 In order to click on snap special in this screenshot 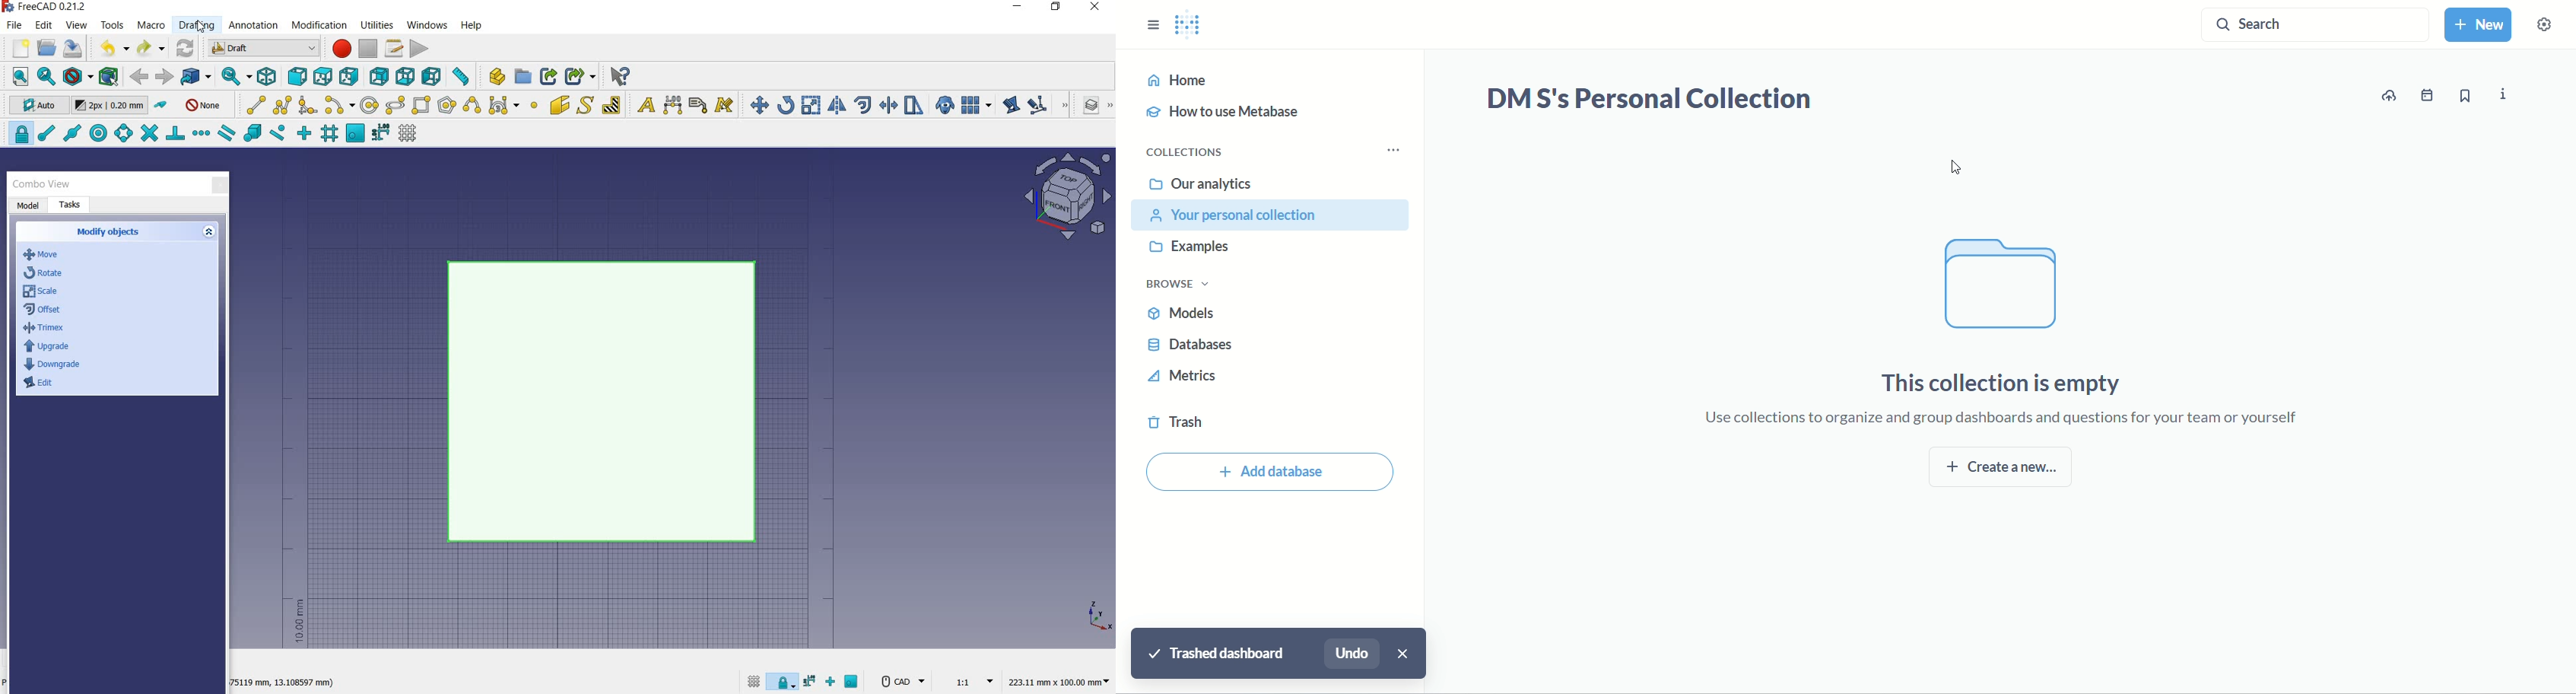, I will do `click(251, 134)`.